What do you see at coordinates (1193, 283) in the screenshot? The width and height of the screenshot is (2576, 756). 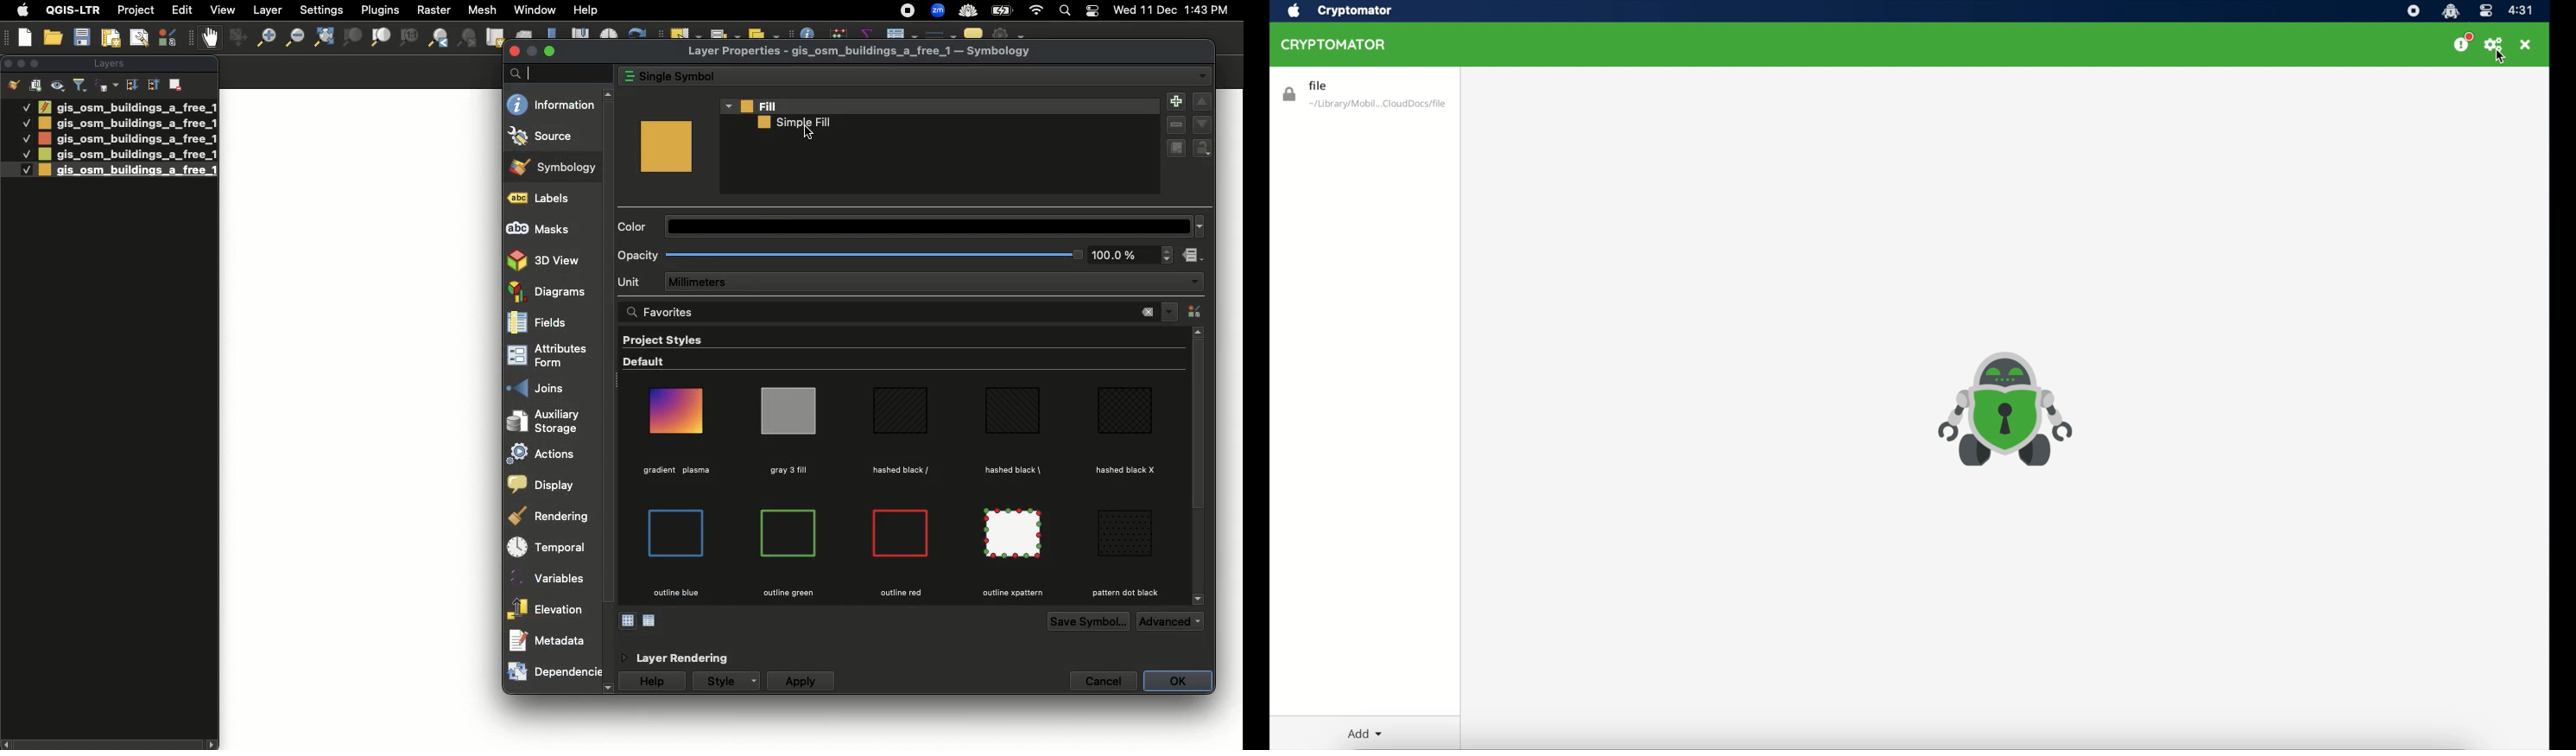 I see `Drop down` at bounding box center [1193, 283].